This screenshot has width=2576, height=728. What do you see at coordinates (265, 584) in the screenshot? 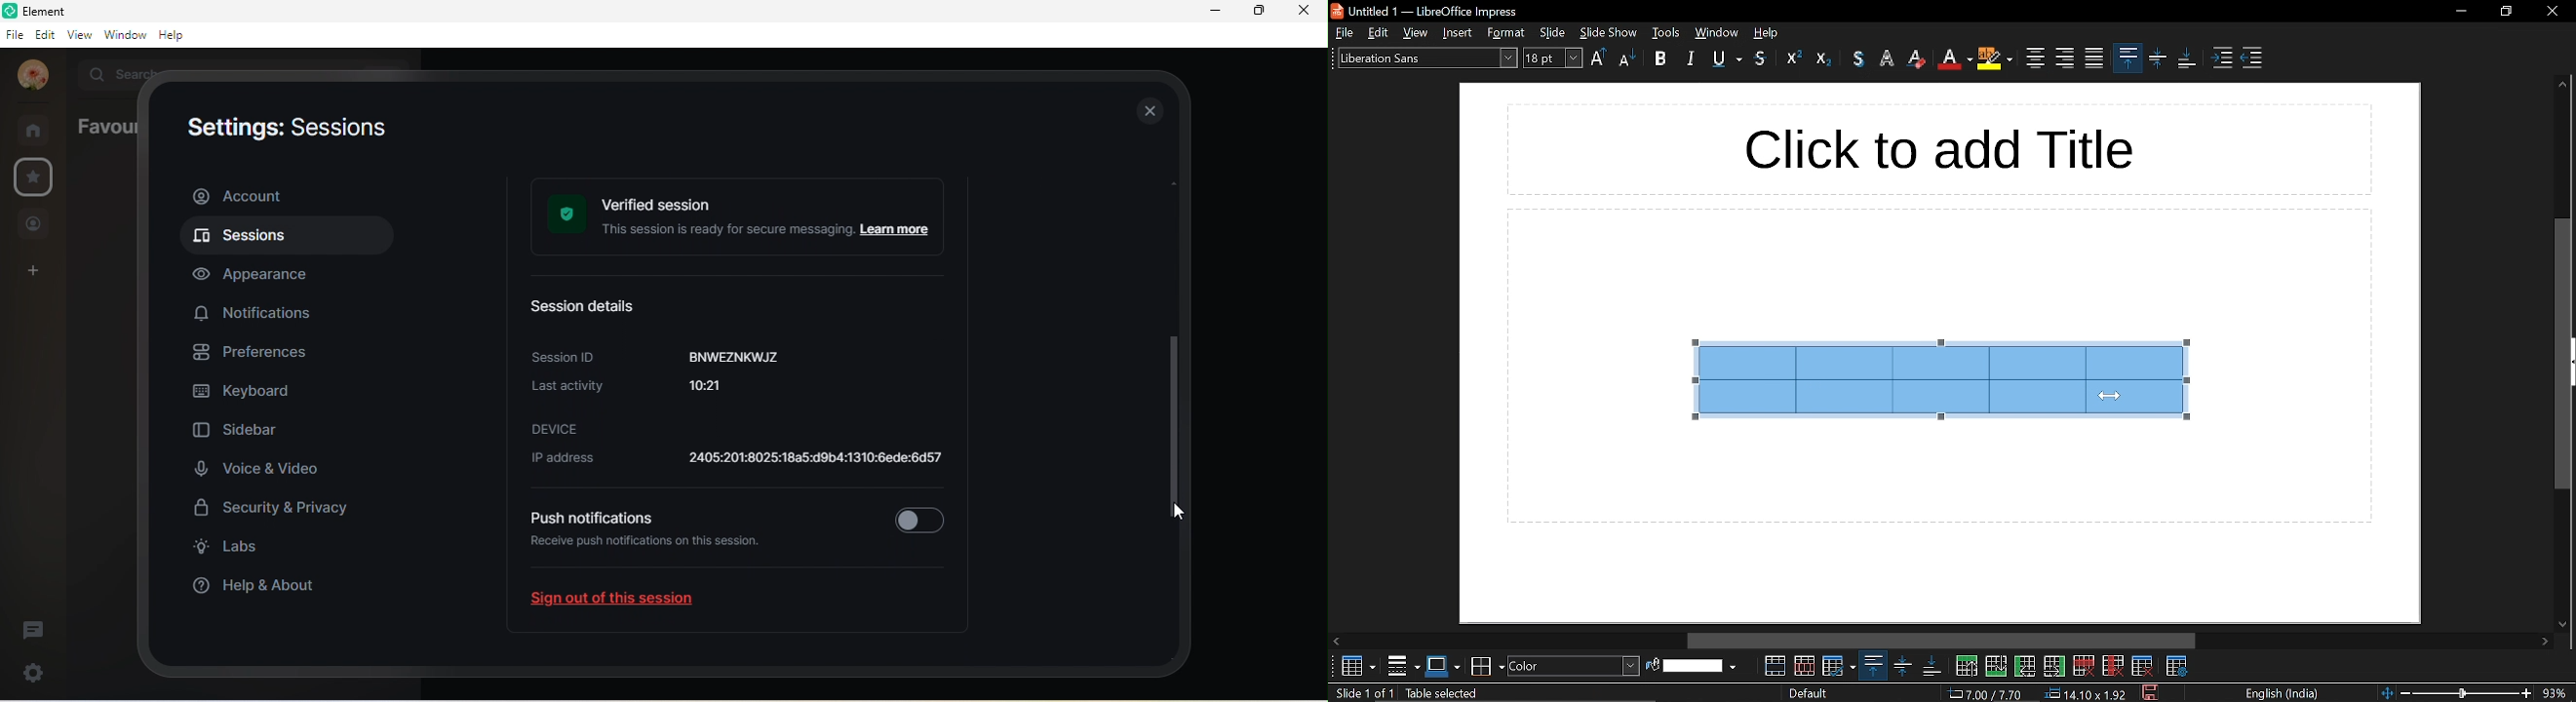
I see `help and about` at bounding box center [265, 584].